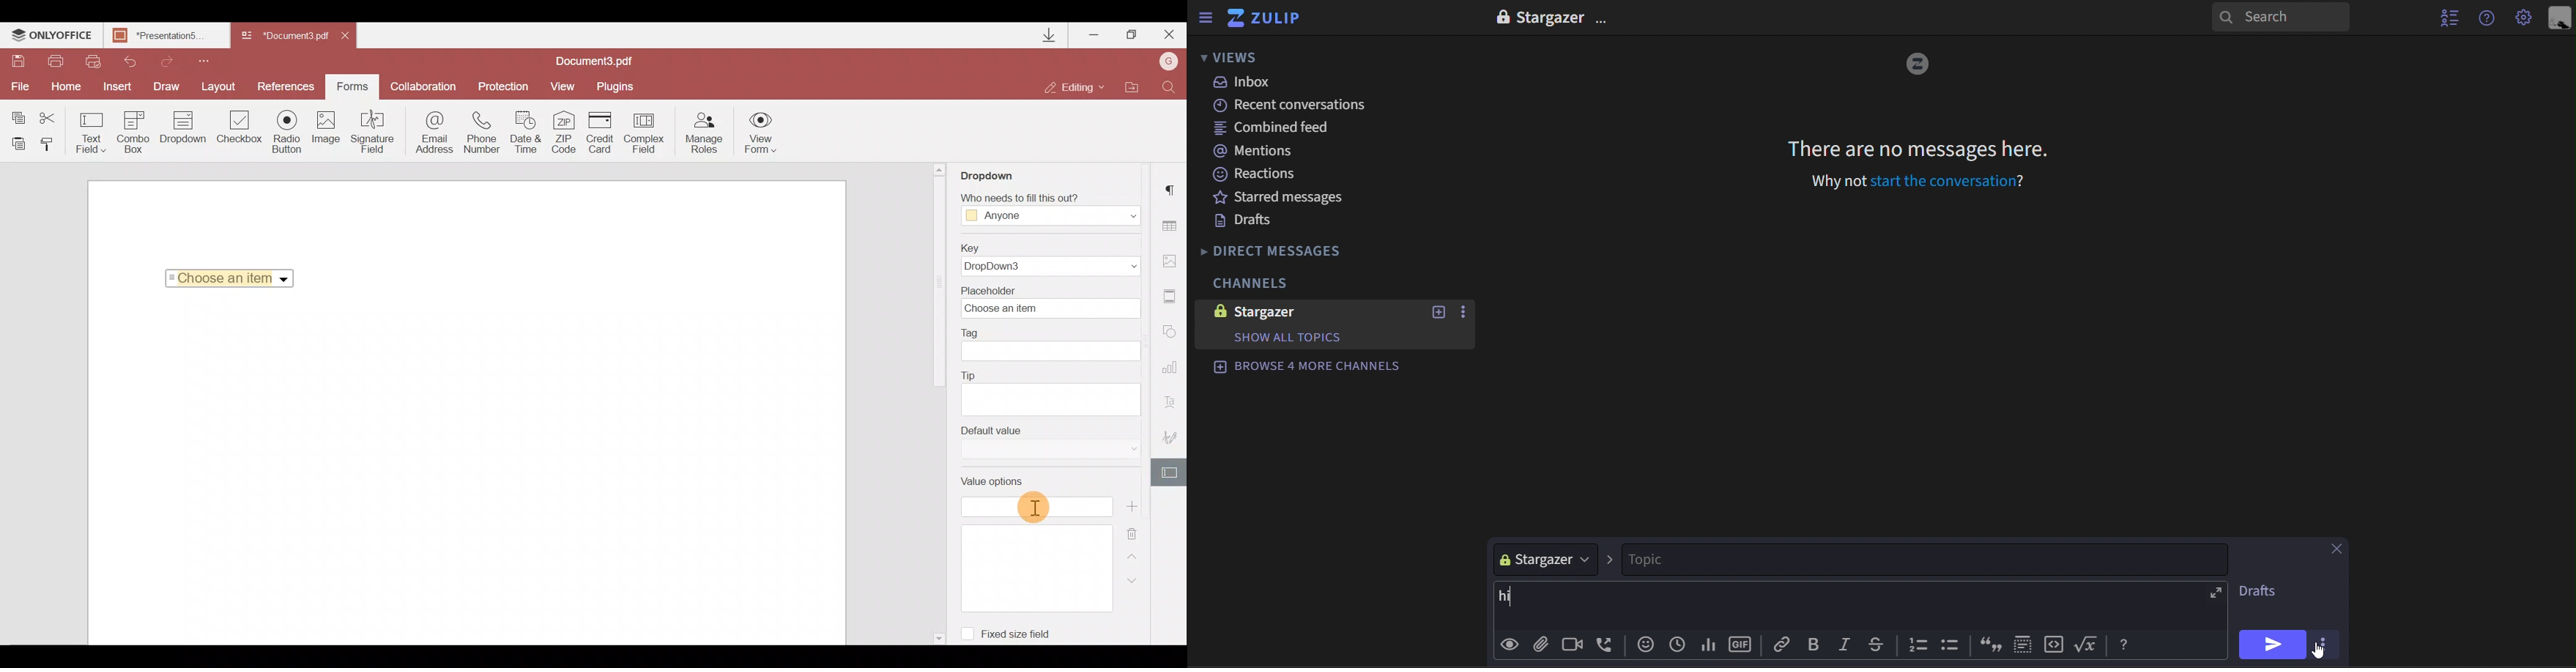  Describe the element at coordinates (601, 61) in the screenshot. I see `Document name` at that location.